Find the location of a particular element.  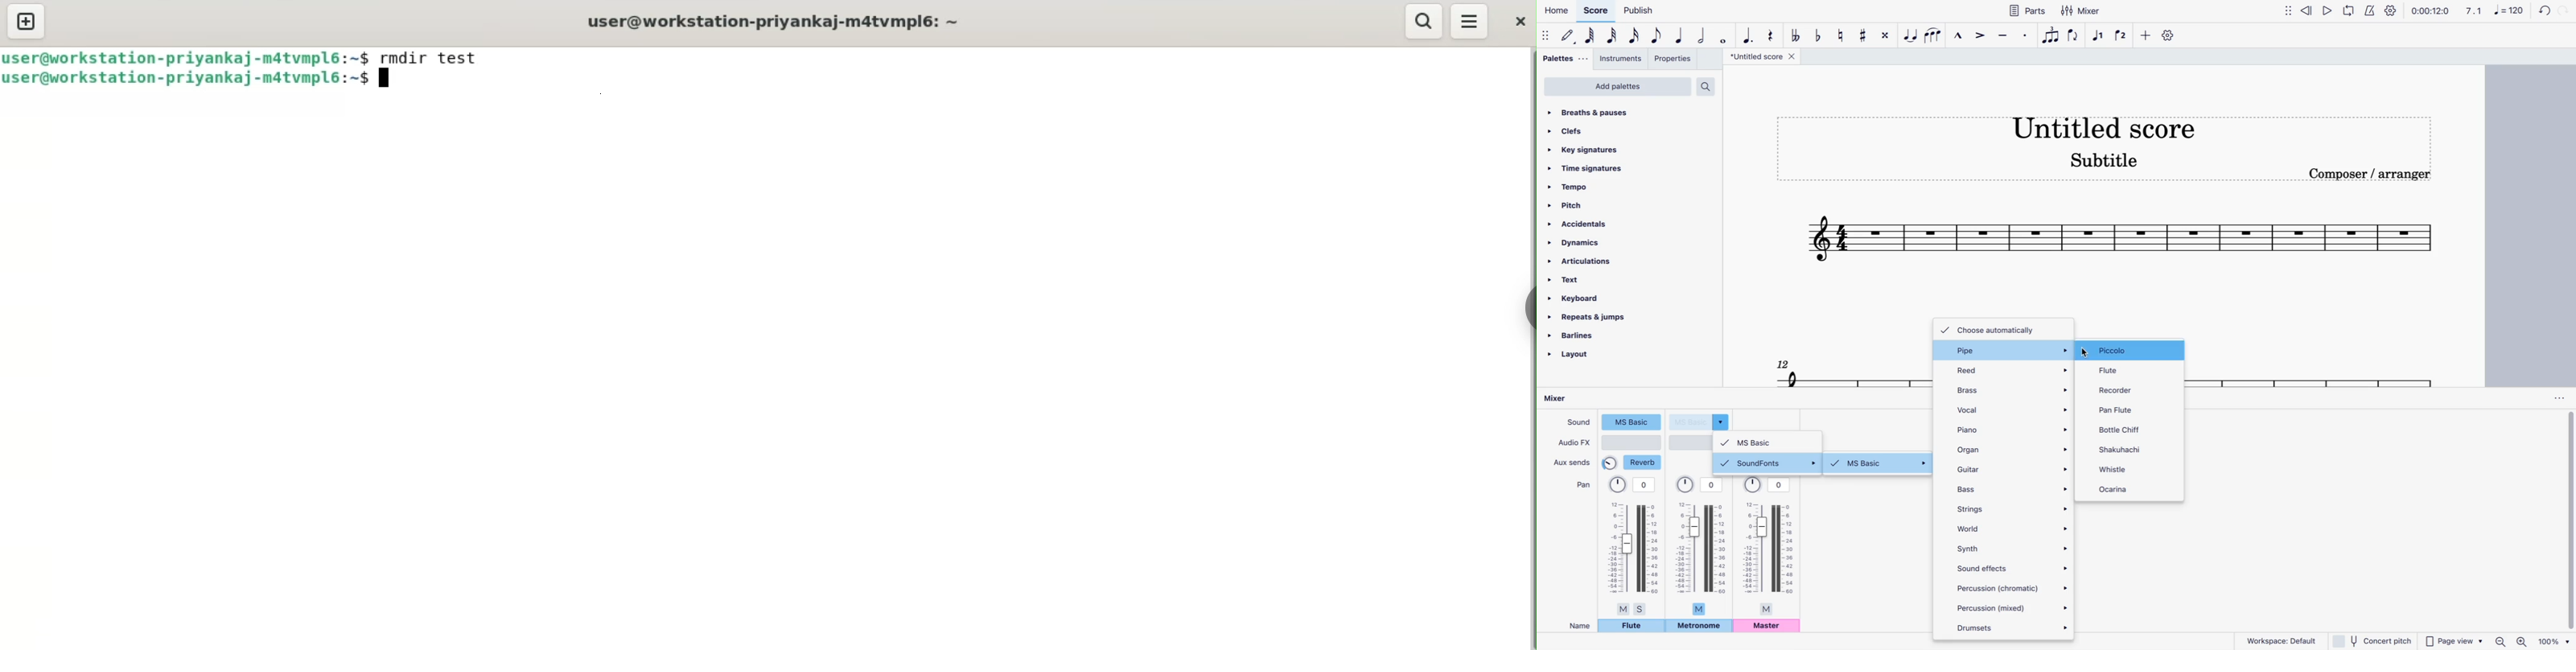

home is located at coordinates (1556, 13).